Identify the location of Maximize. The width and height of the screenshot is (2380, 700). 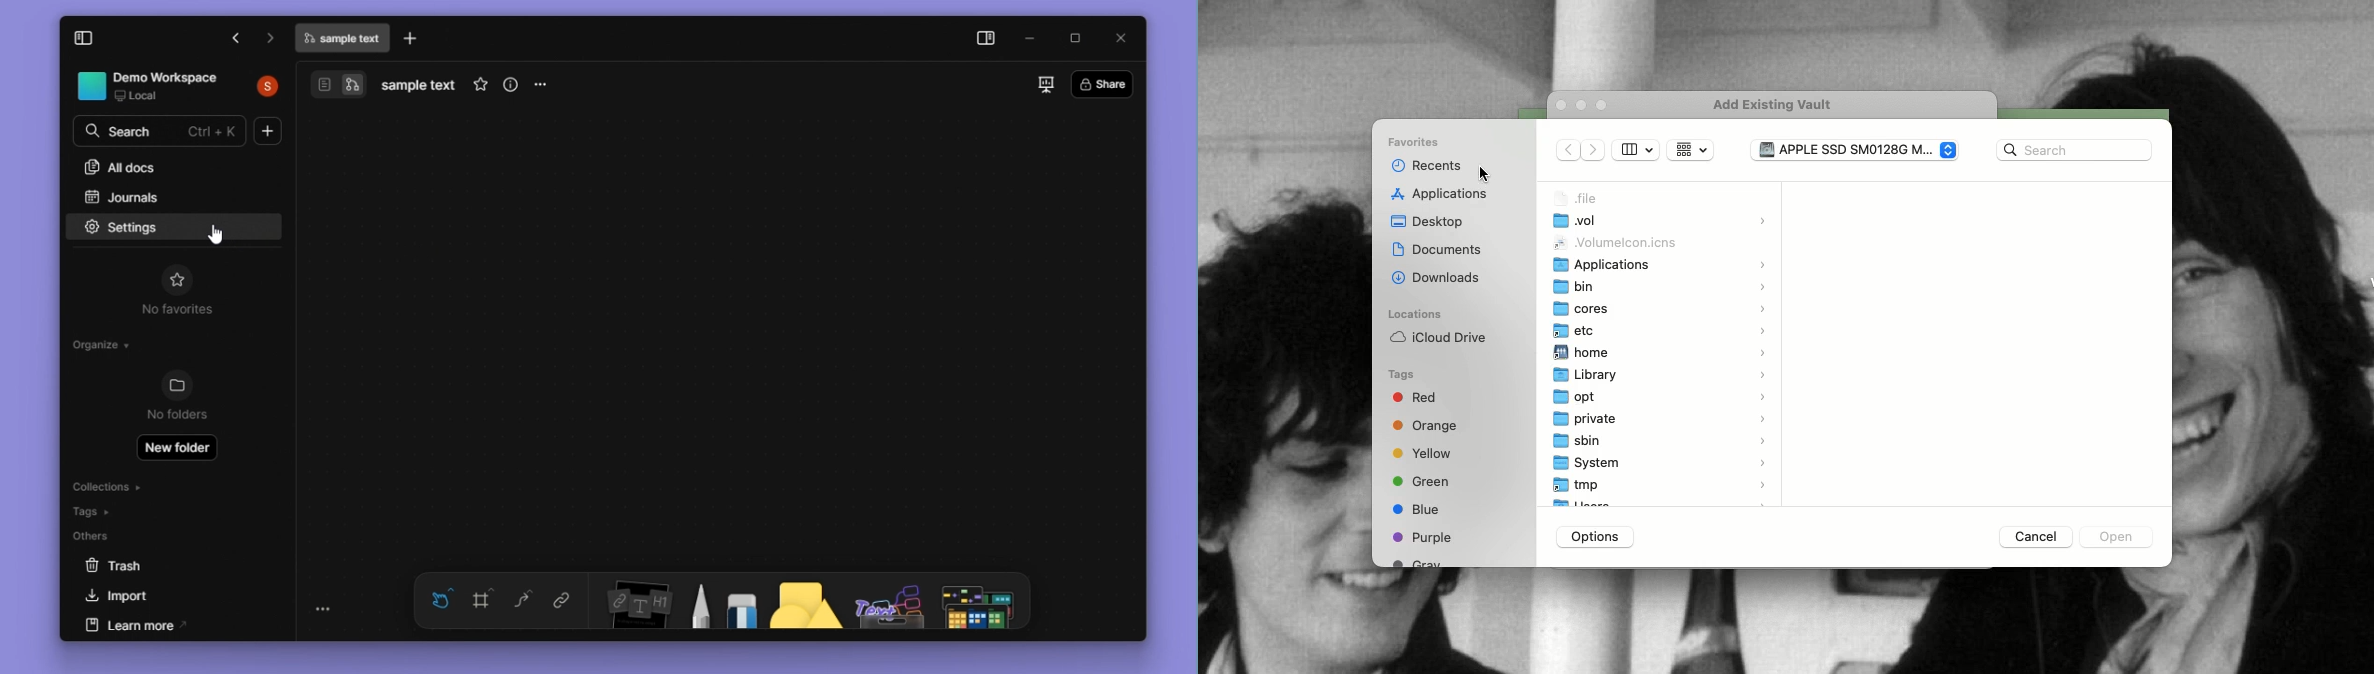
(1077, 37).